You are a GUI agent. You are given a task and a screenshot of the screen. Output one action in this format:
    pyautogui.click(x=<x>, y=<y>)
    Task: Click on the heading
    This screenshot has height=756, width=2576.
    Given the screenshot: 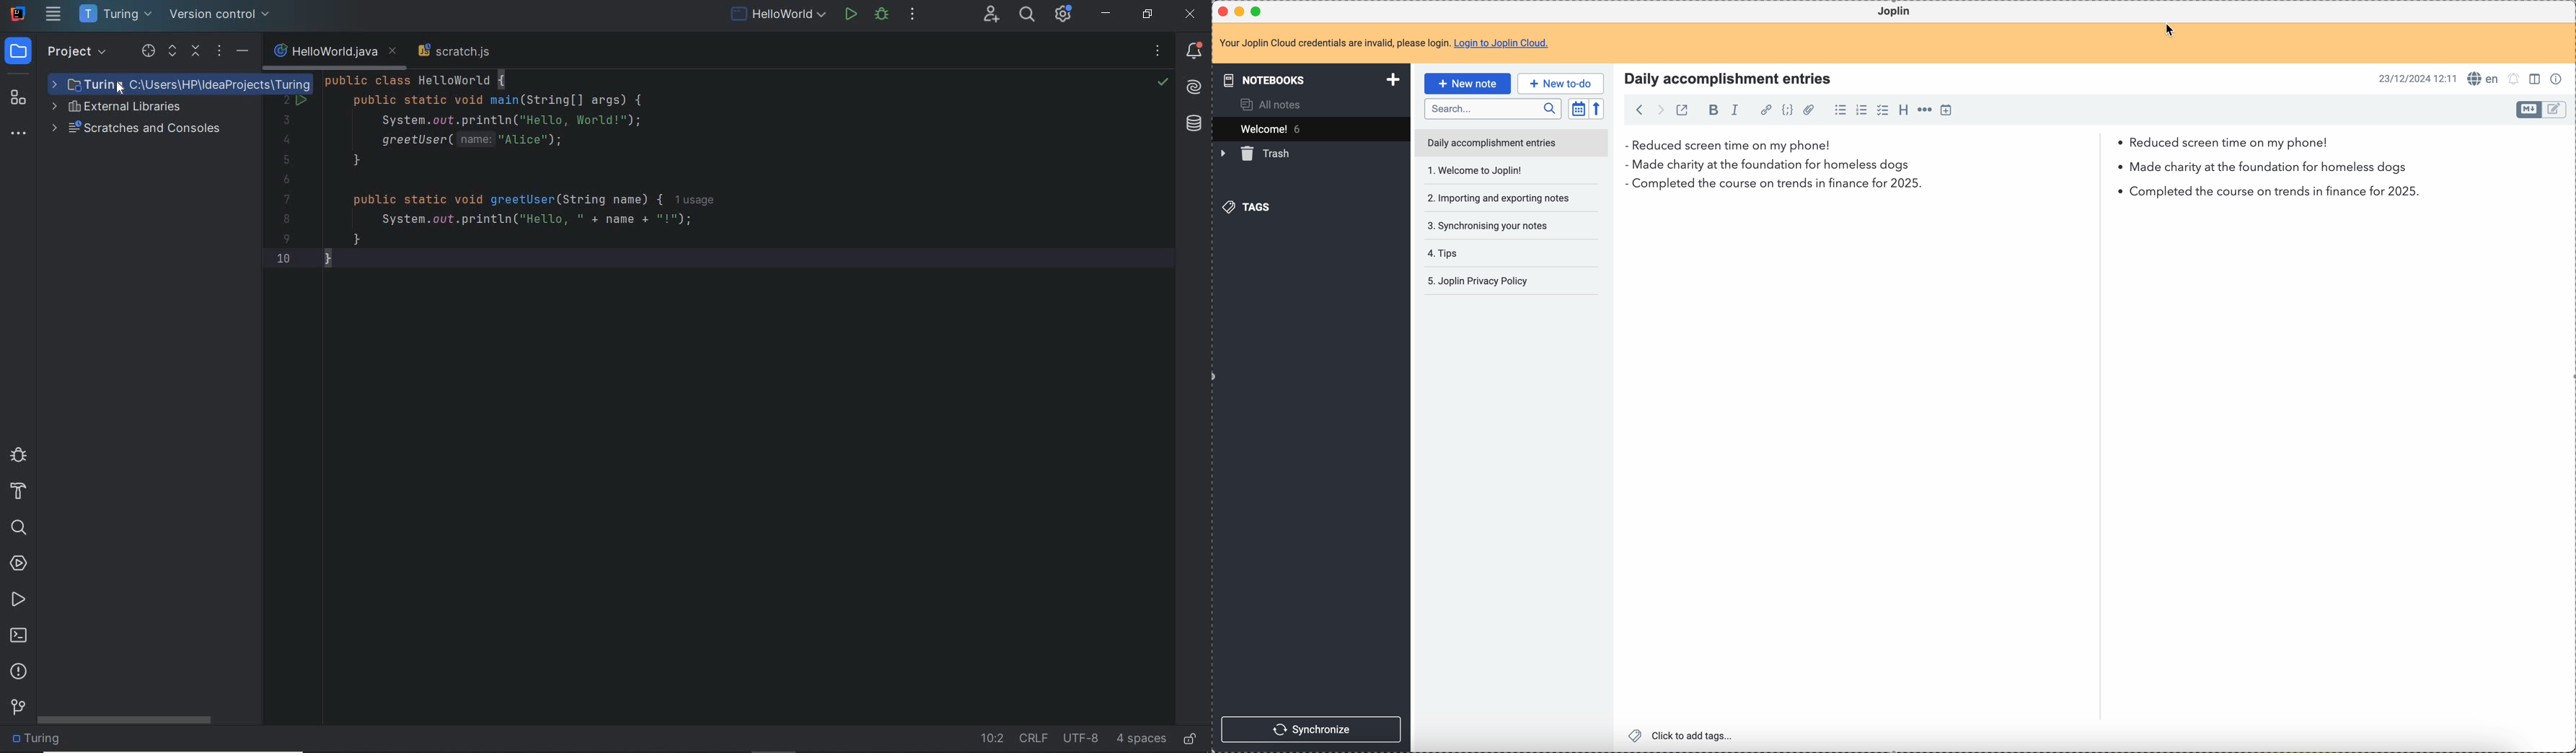 What is the action you would take?
    pyautogui.click(x=1903, y=110)
    